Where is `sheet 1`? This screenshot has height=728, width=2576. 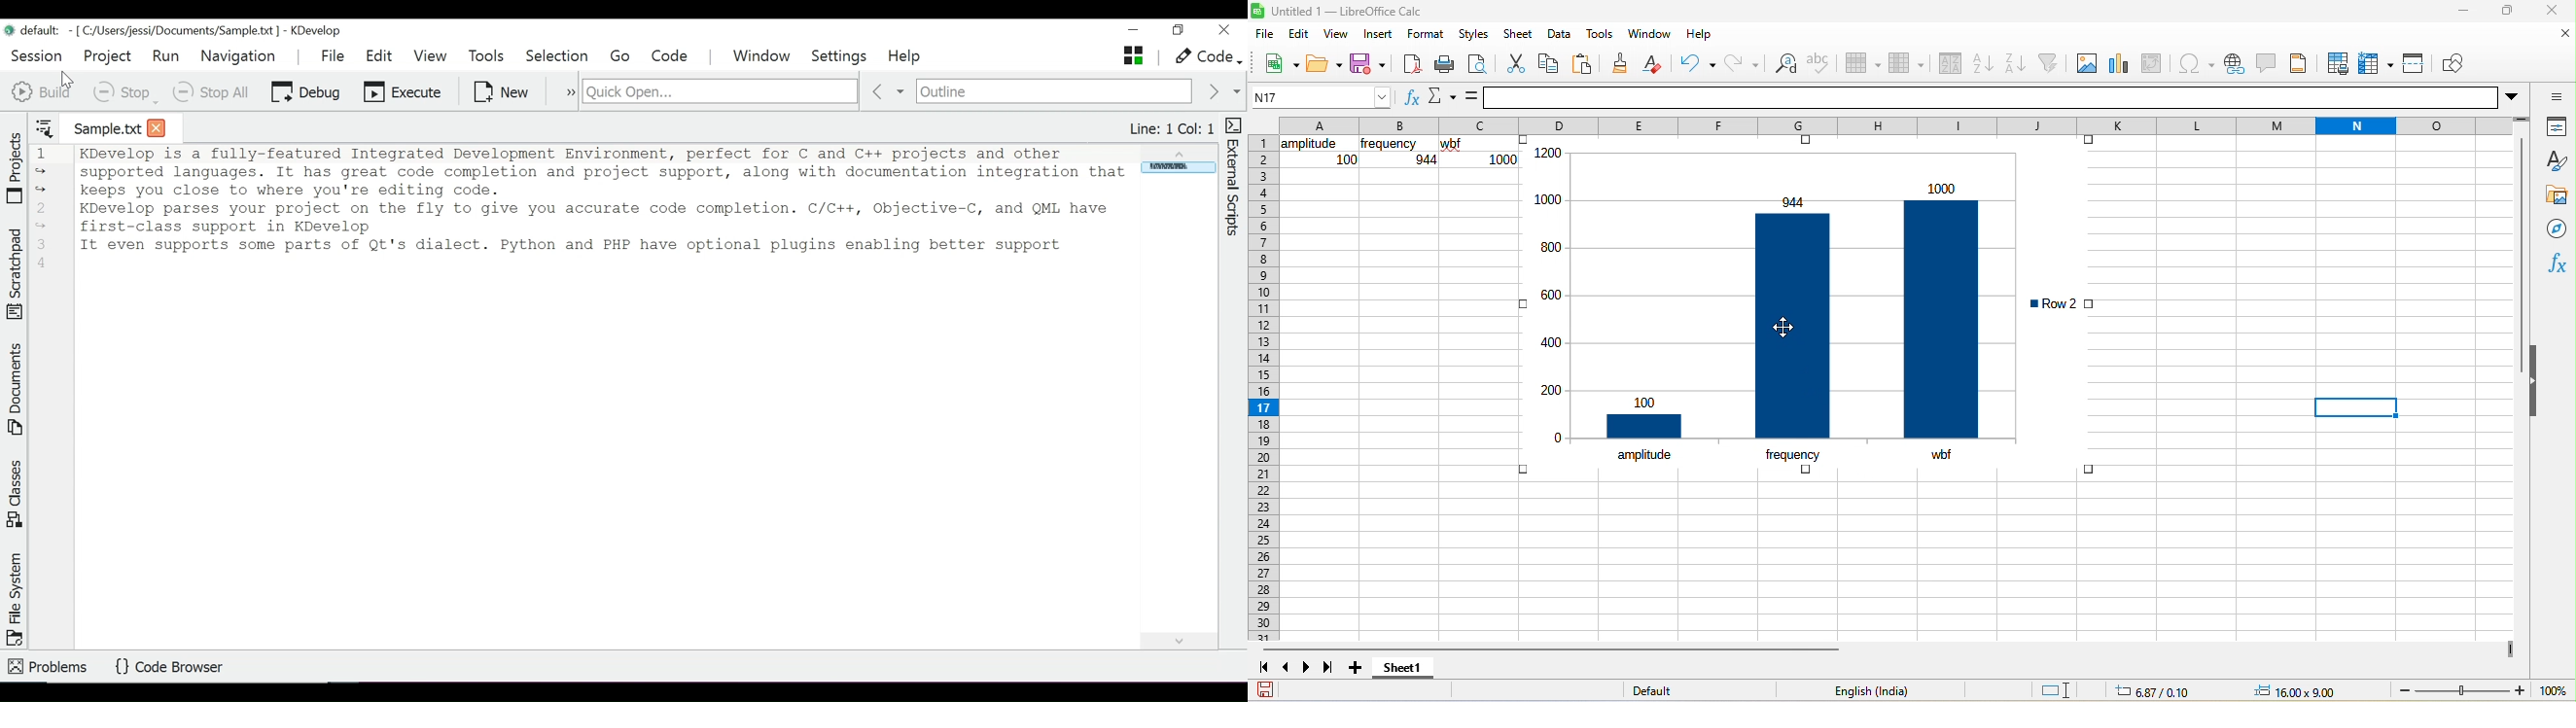 sheet 1 is located at coordinates (1406, 672).